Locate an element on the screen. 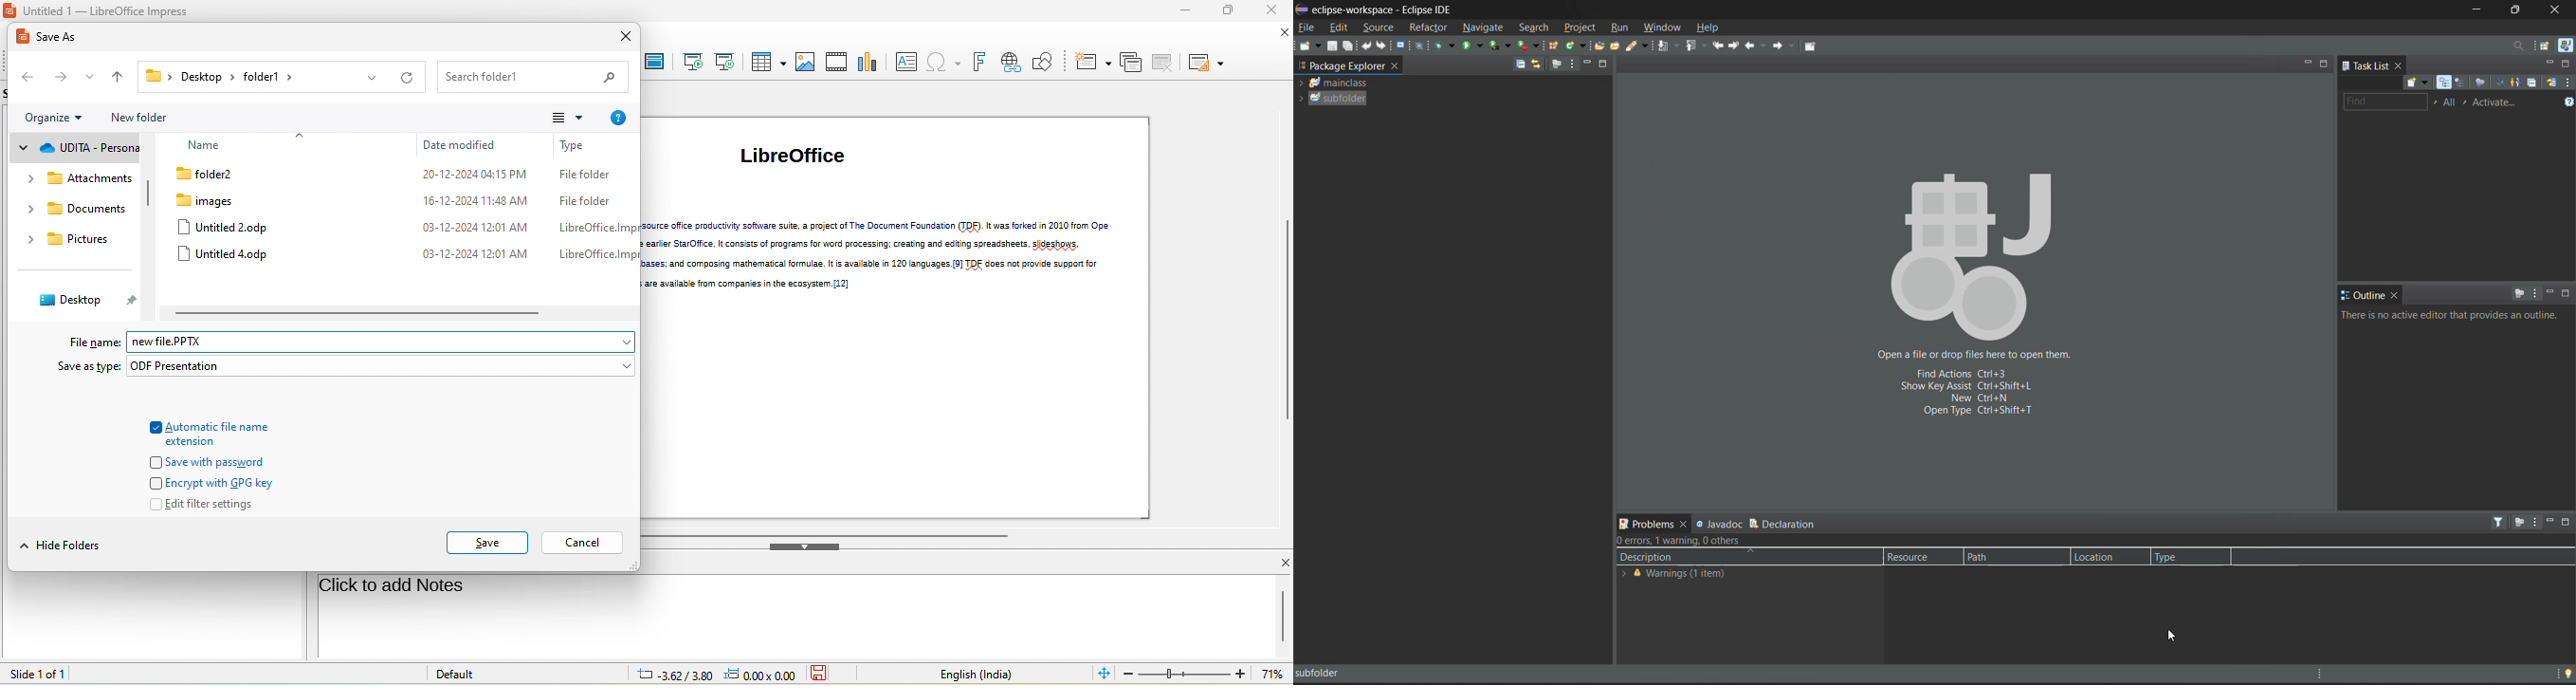 This screenshot has height=700, width=2576. udita personal is located at coordinates (81, 148).